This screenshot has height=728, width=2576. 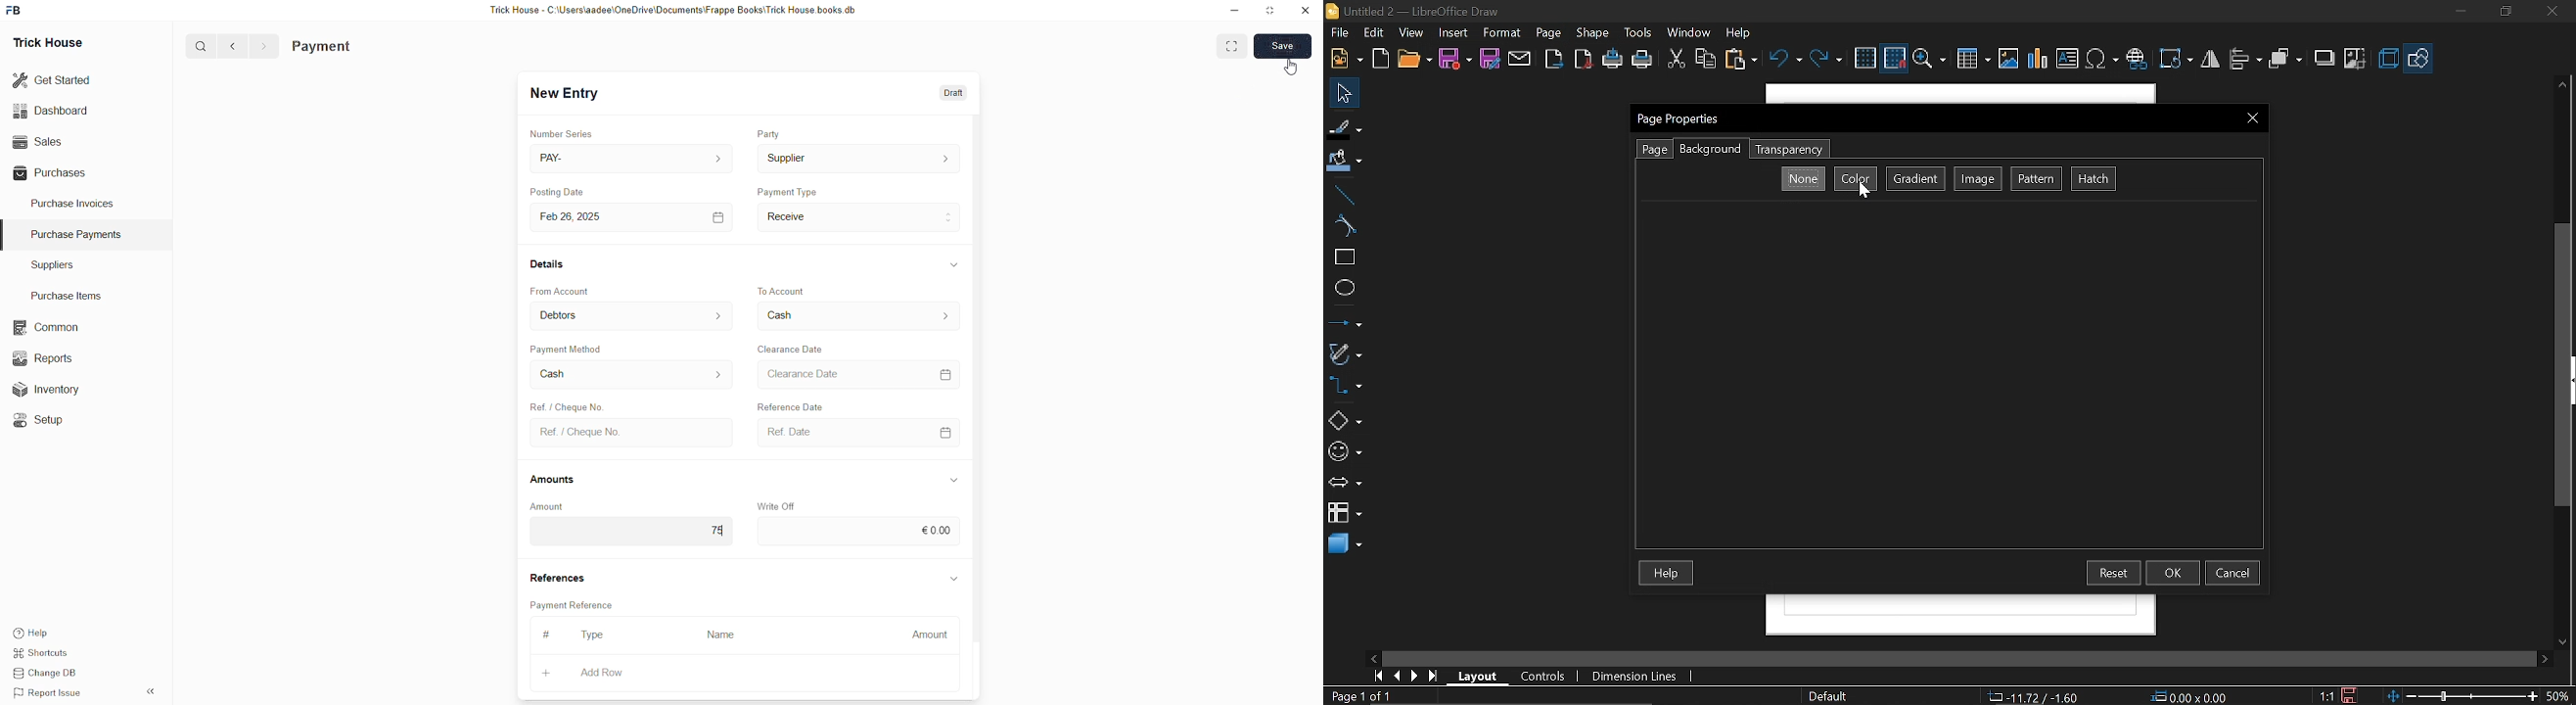 I want to click on Copy, so click(x=1707, y=61).